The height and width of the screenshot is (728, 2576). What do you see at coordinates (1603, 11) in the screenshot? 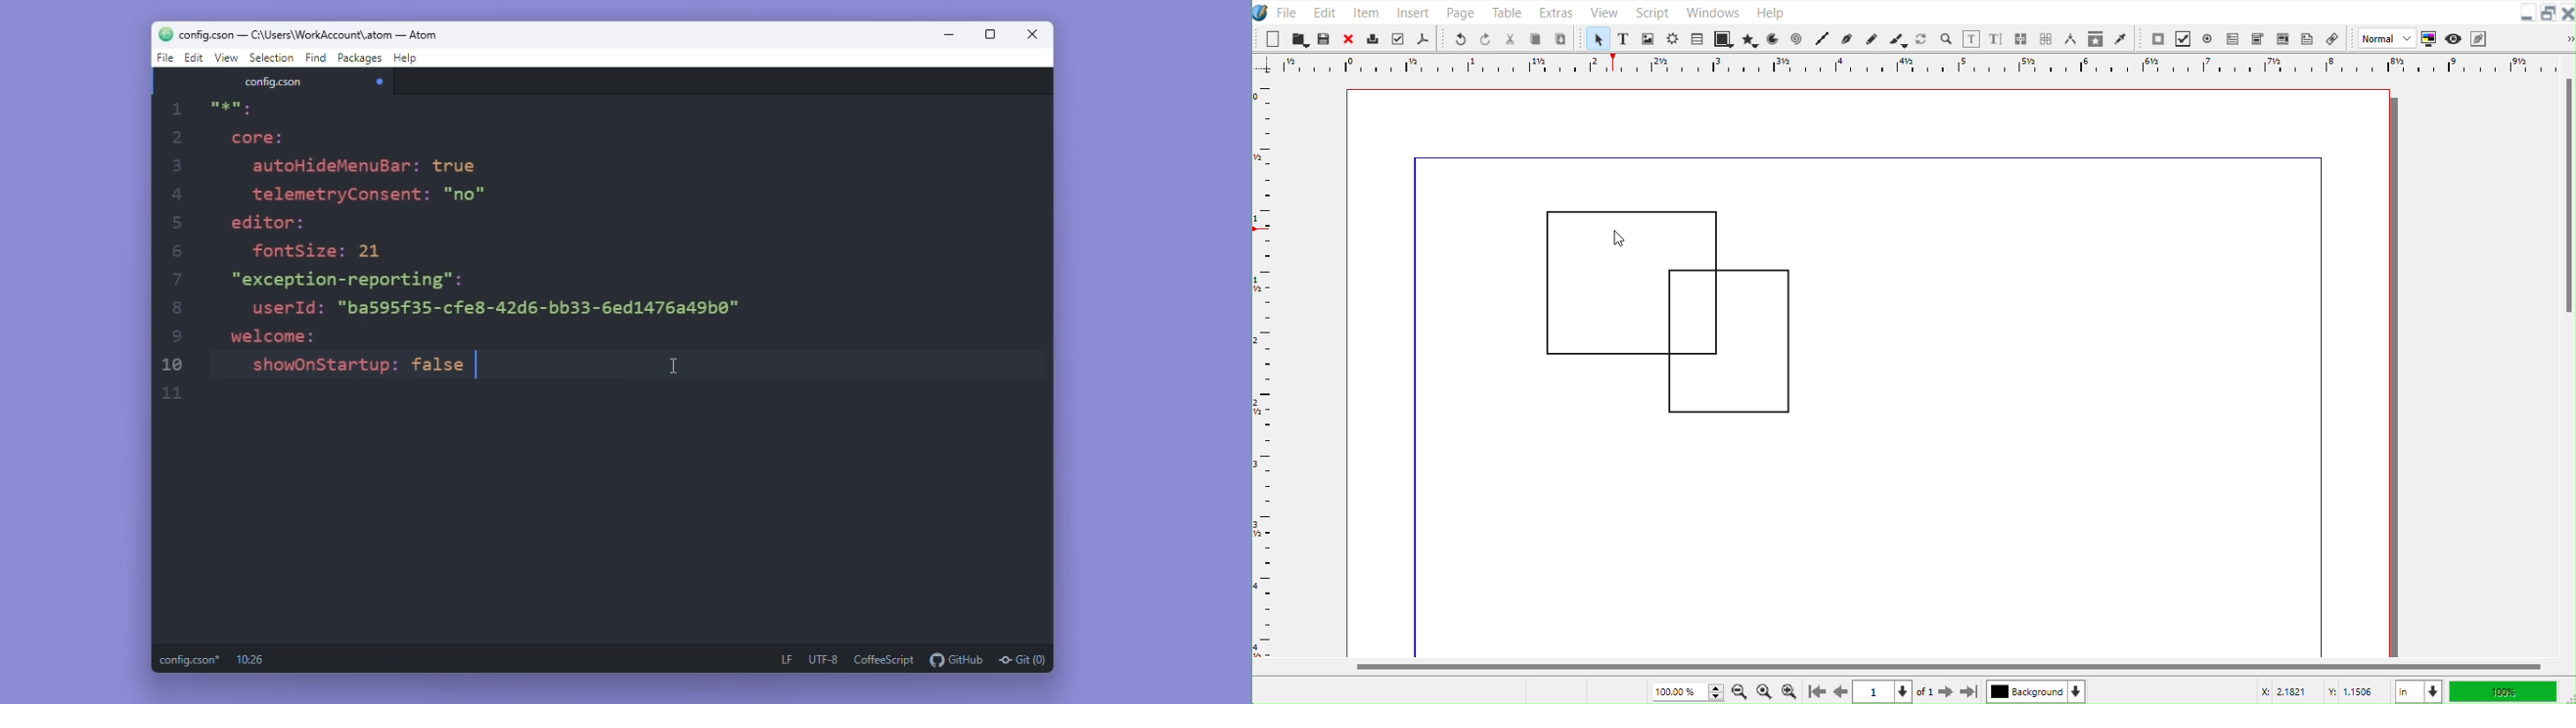
I see `View` at bounding box center [1603, 11].